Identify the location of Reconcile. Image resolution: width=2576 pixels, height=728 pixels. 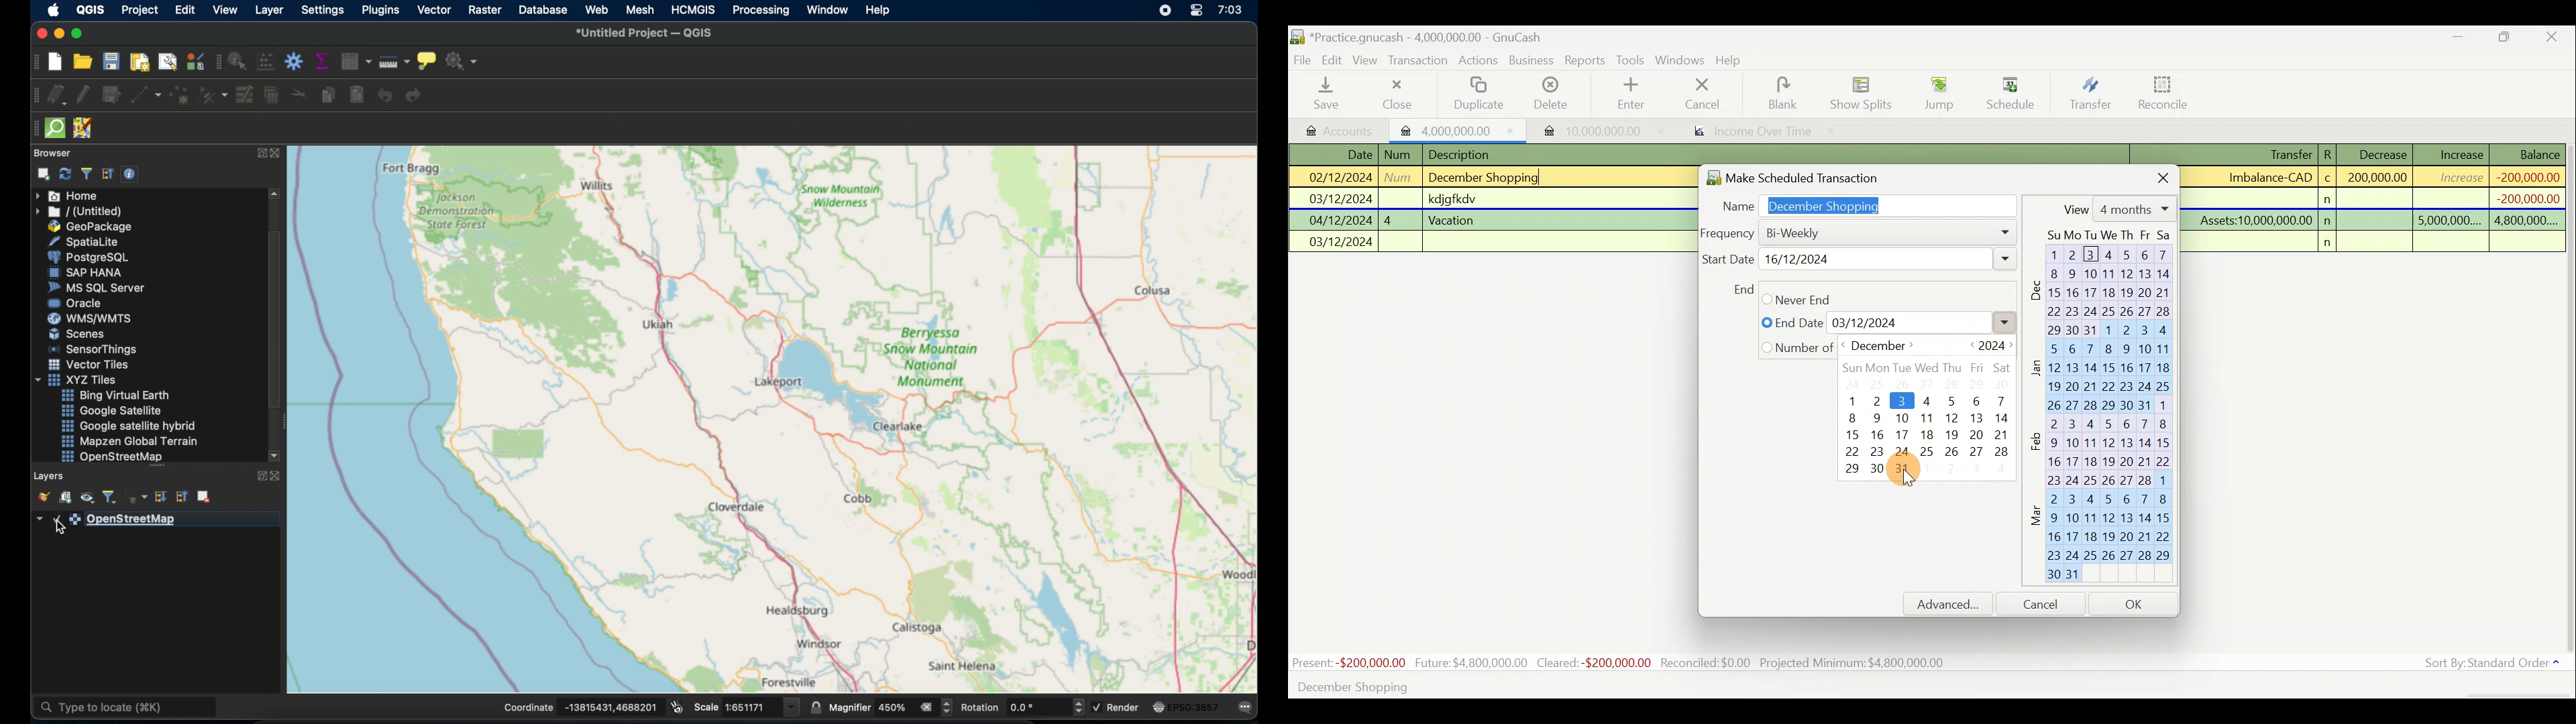
(2168, 92).